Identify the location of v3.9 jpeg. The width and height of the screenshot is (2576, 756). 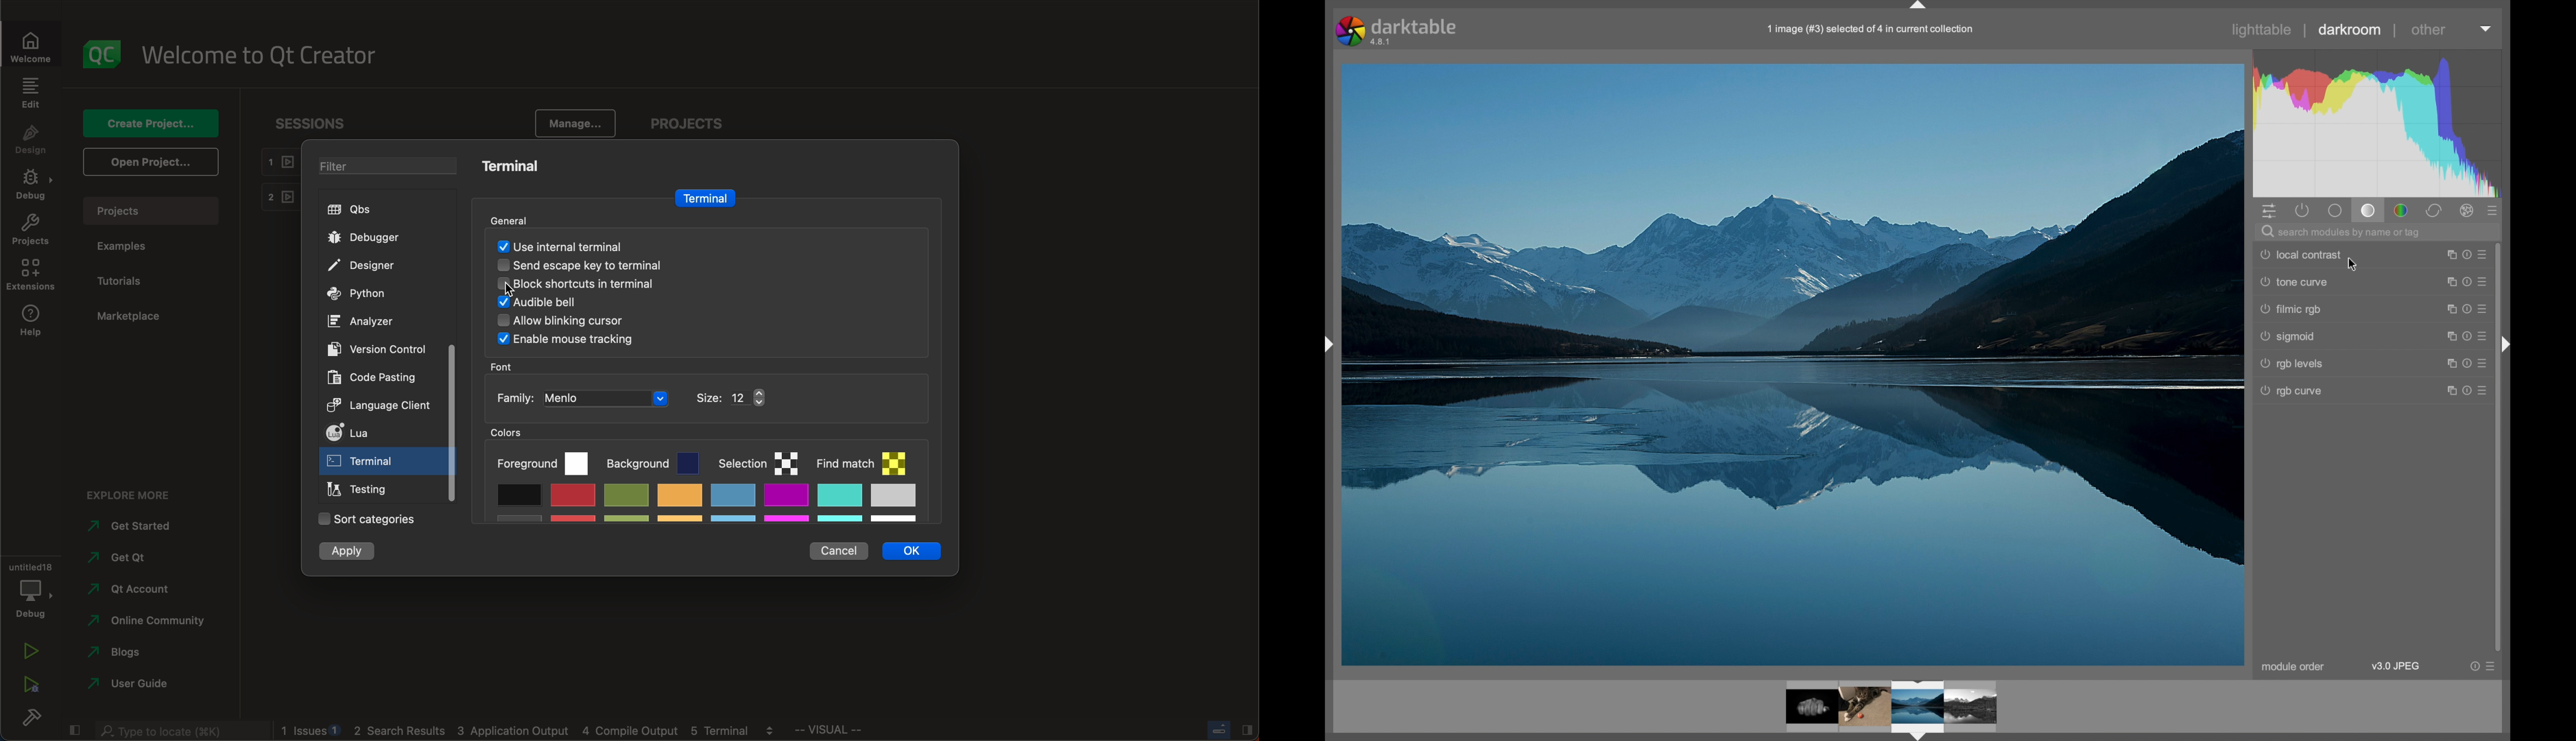
(2396, 666).